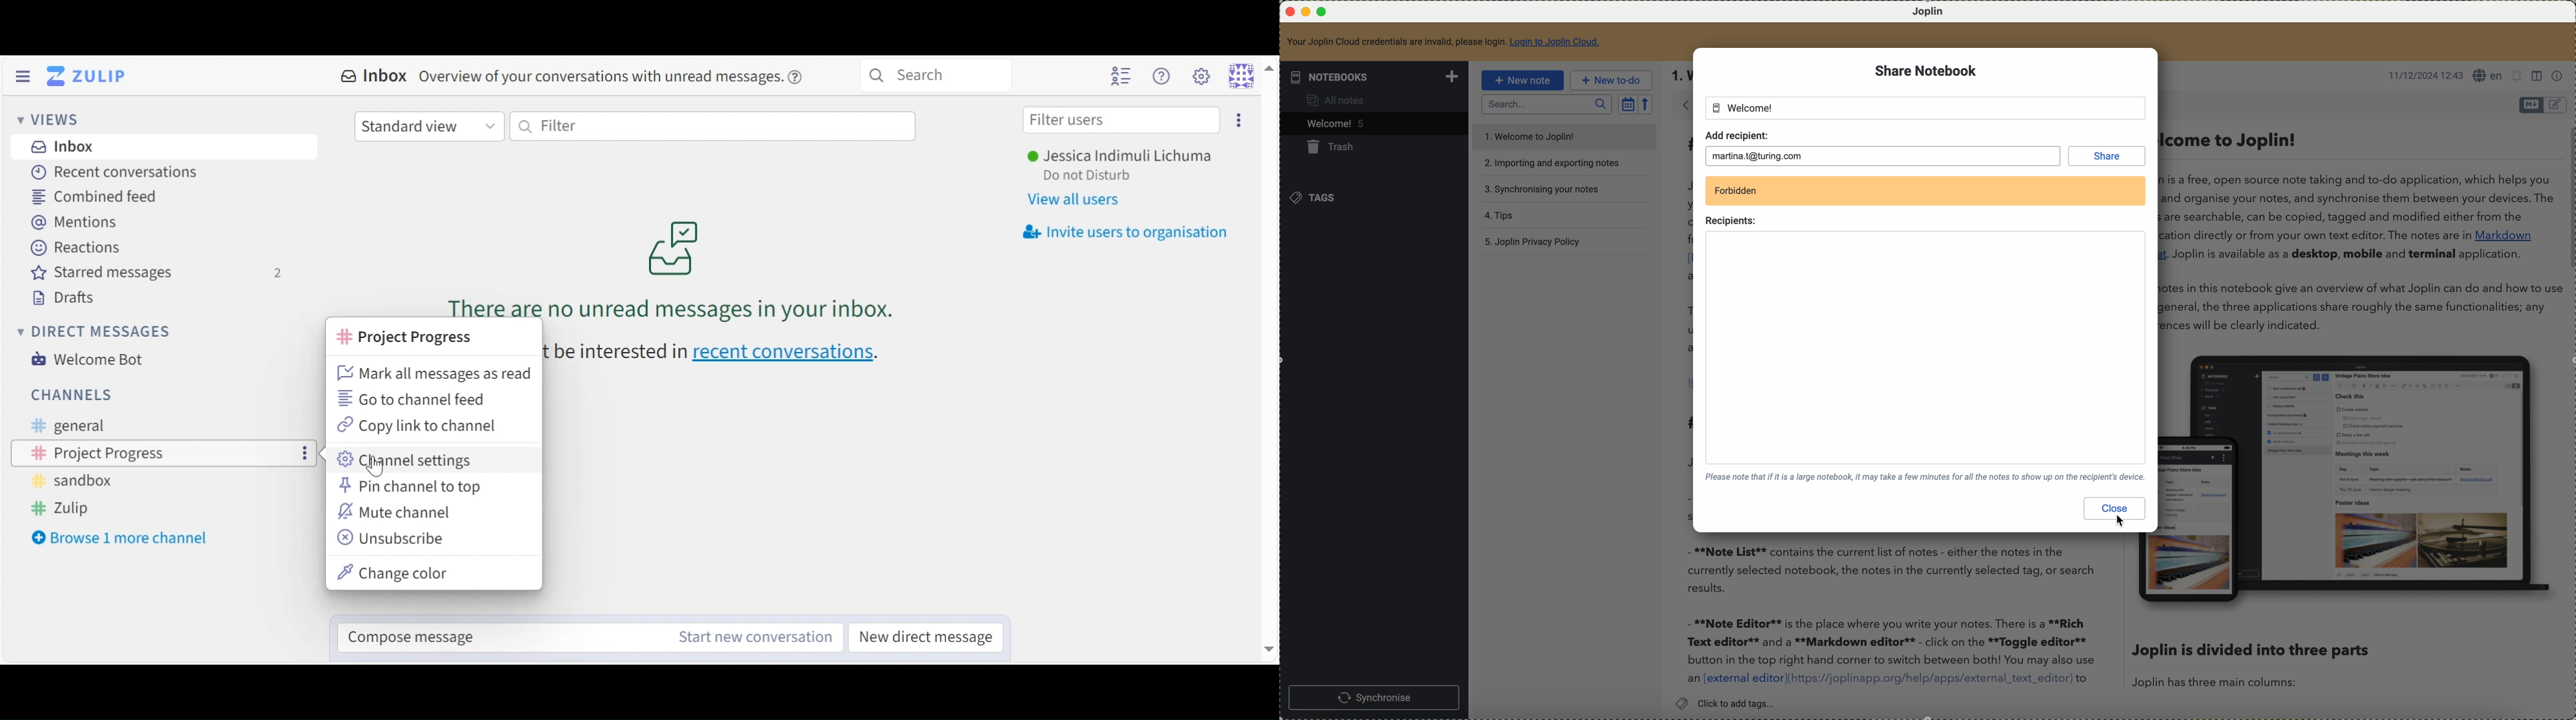 The image size is (2576, 728). What do you see at coordinates (1306, 12) in the screenshot?
I see `minimize Joplin` at bounding box center [1306, 12].